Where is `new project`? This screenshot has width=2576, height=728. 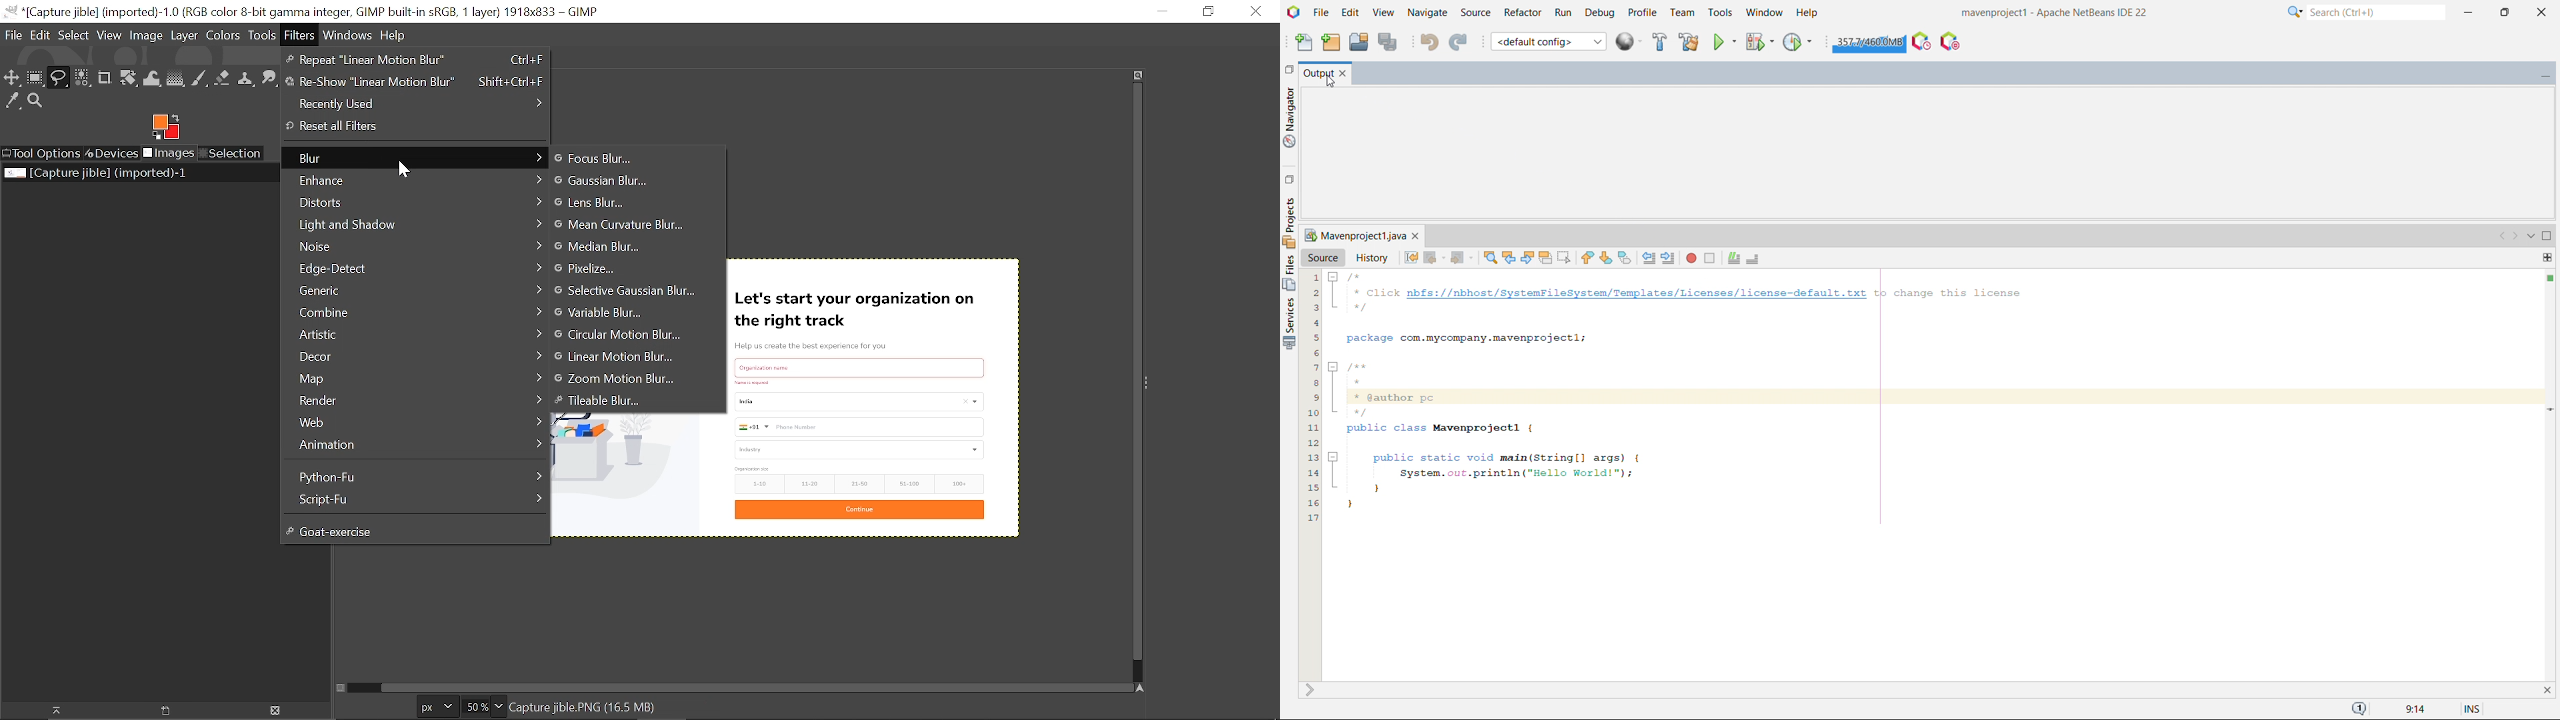 new project is located at coordinates (1331, 41).